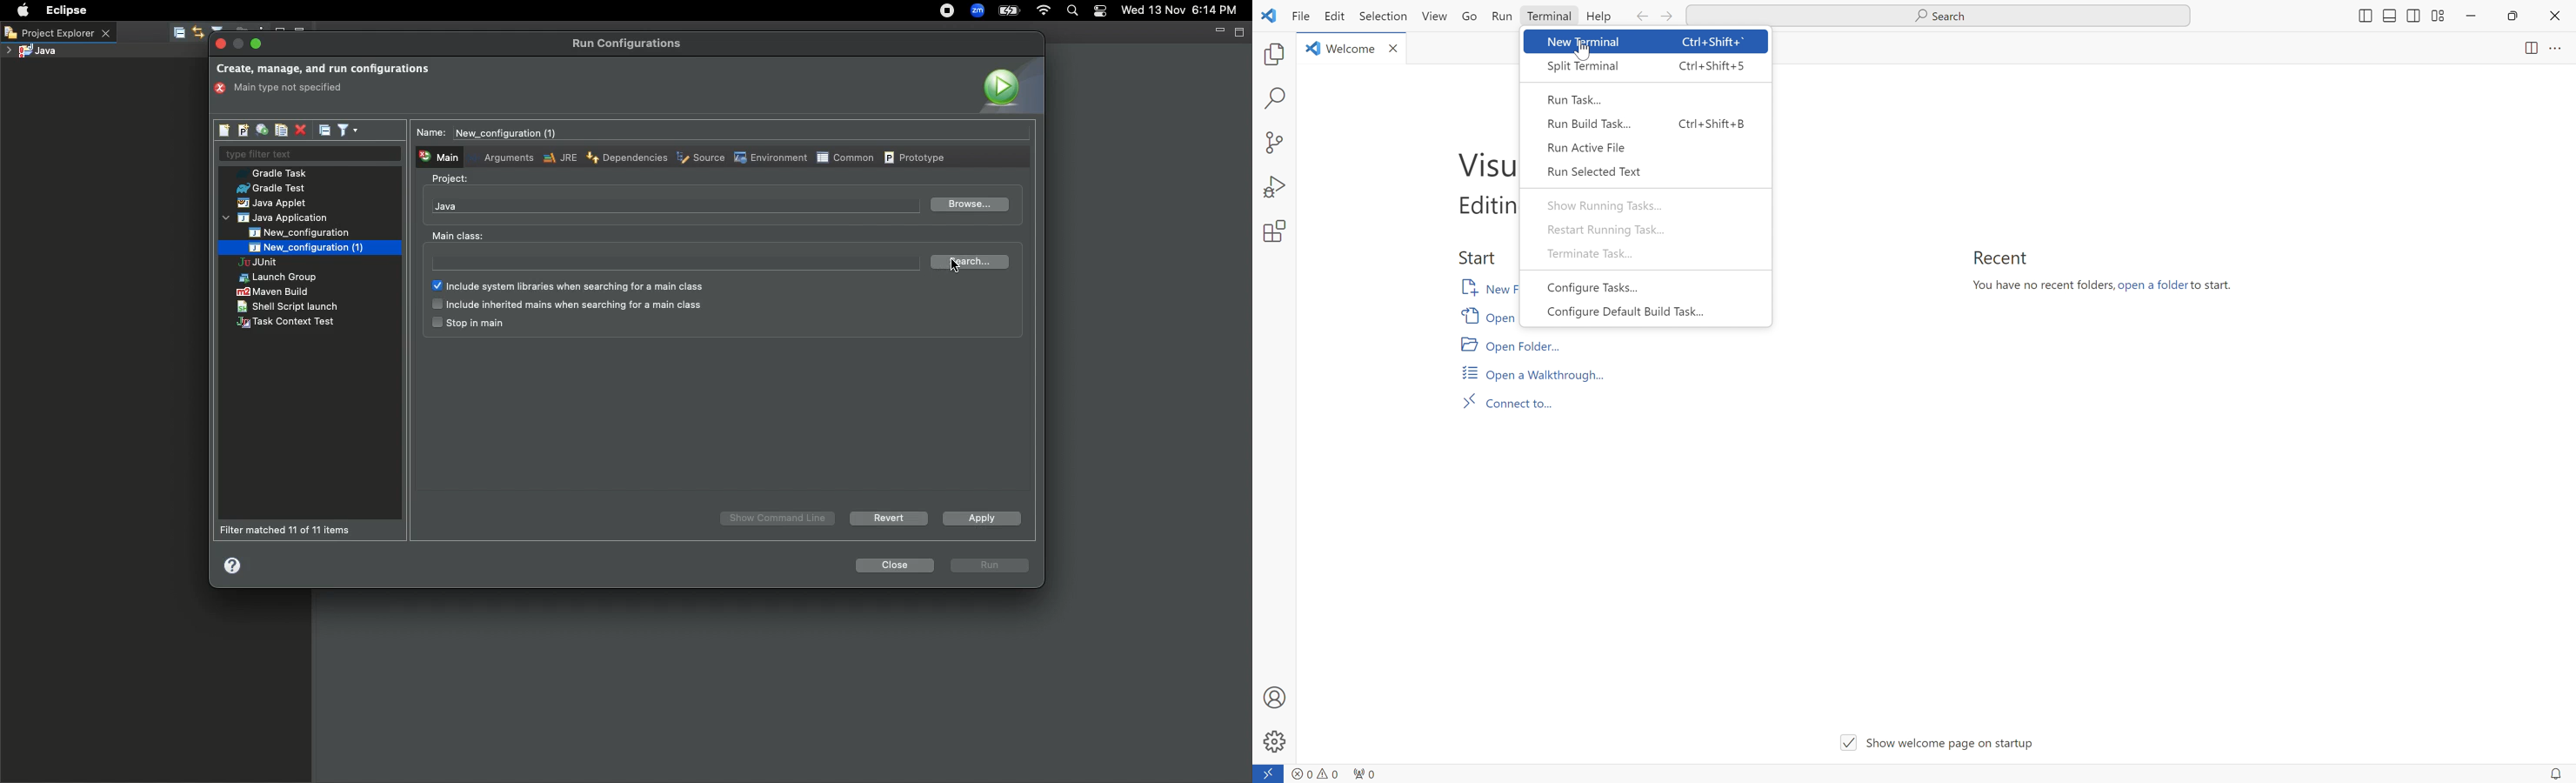  What do you see at coordinates (1646, 42) in the screenshot?
I see `New Tarminal` at bounding box center [1646, 42].